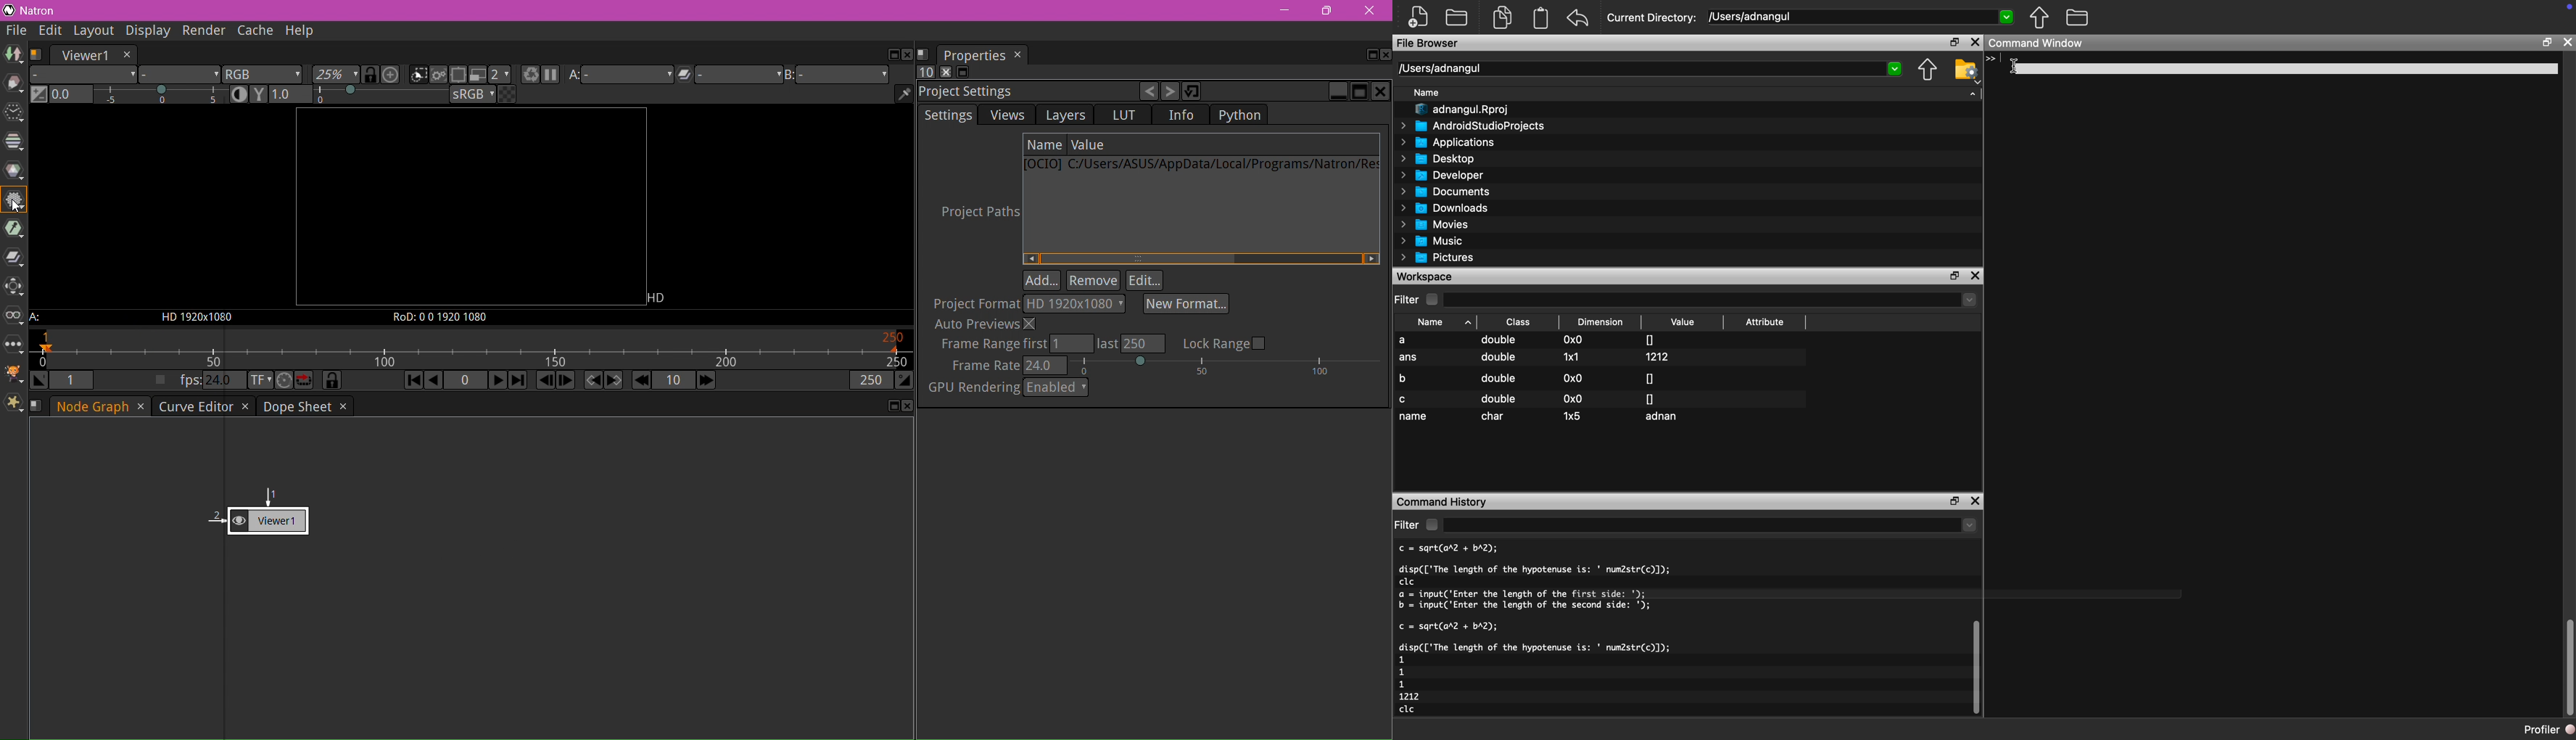  Describe the element at coordinates (1712, 526) in the screenshot. I see `dropdown` at that location.